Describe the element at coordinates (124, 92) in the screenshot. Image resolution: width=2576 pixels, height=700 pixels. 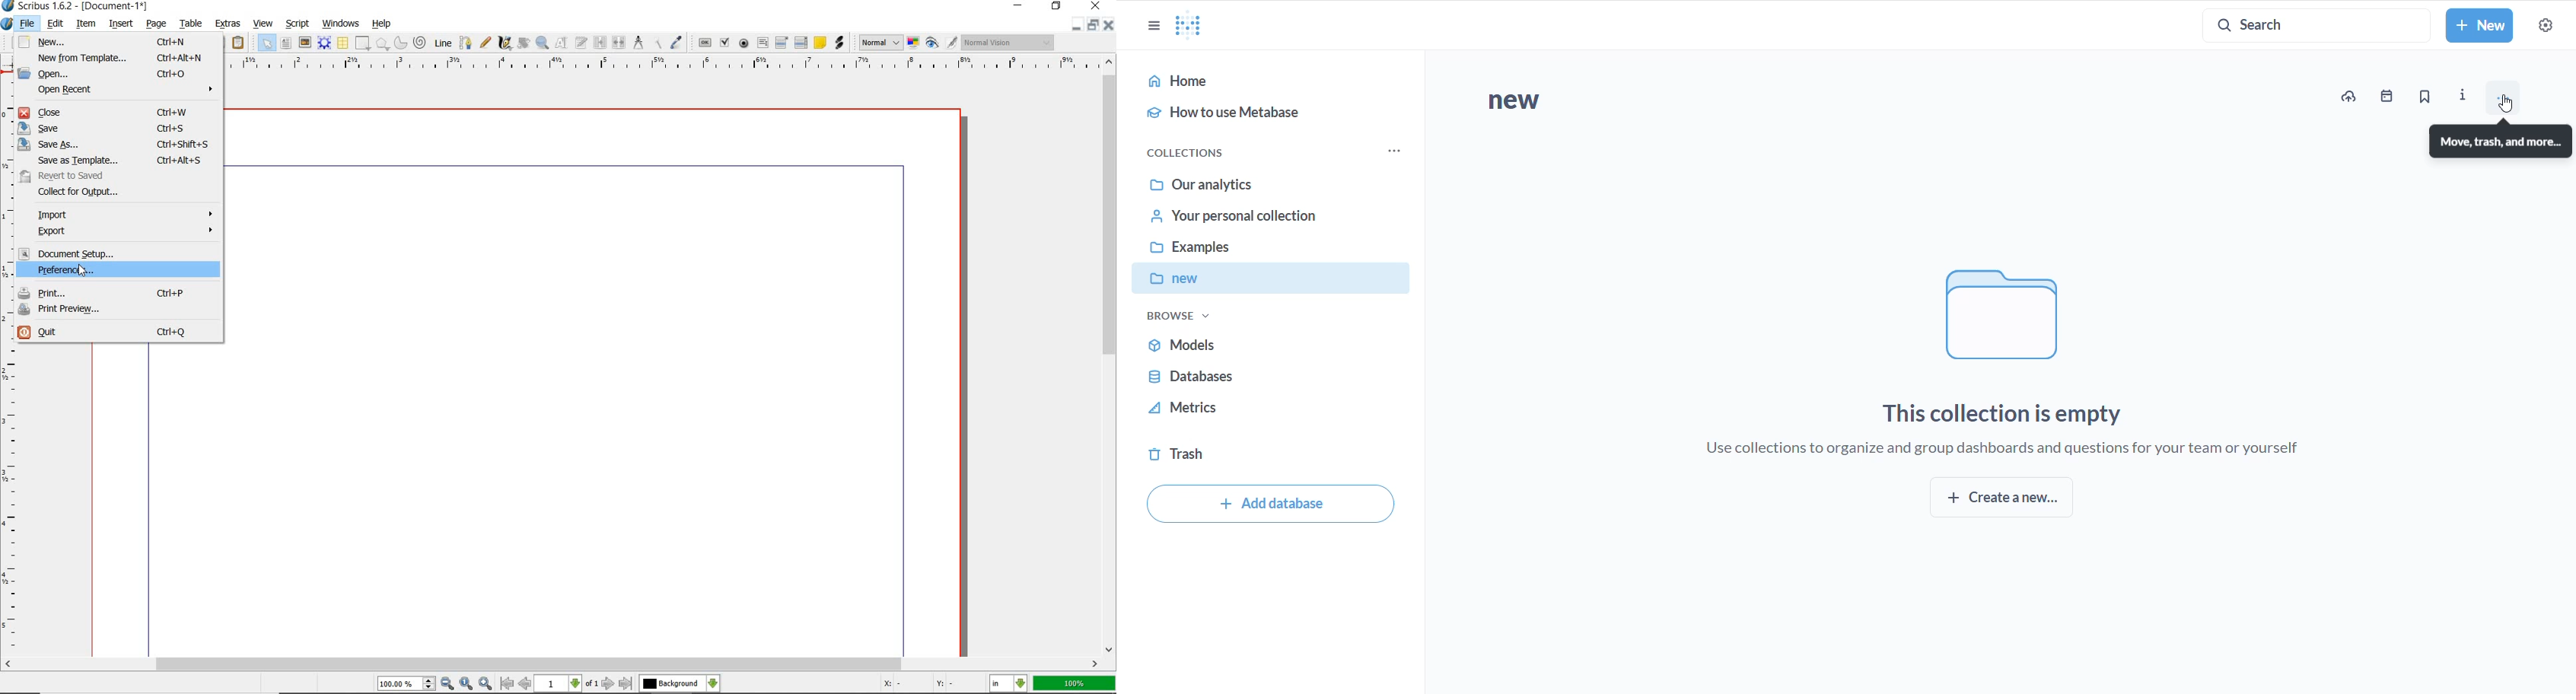
I see `OPEN RECENT` at that location.